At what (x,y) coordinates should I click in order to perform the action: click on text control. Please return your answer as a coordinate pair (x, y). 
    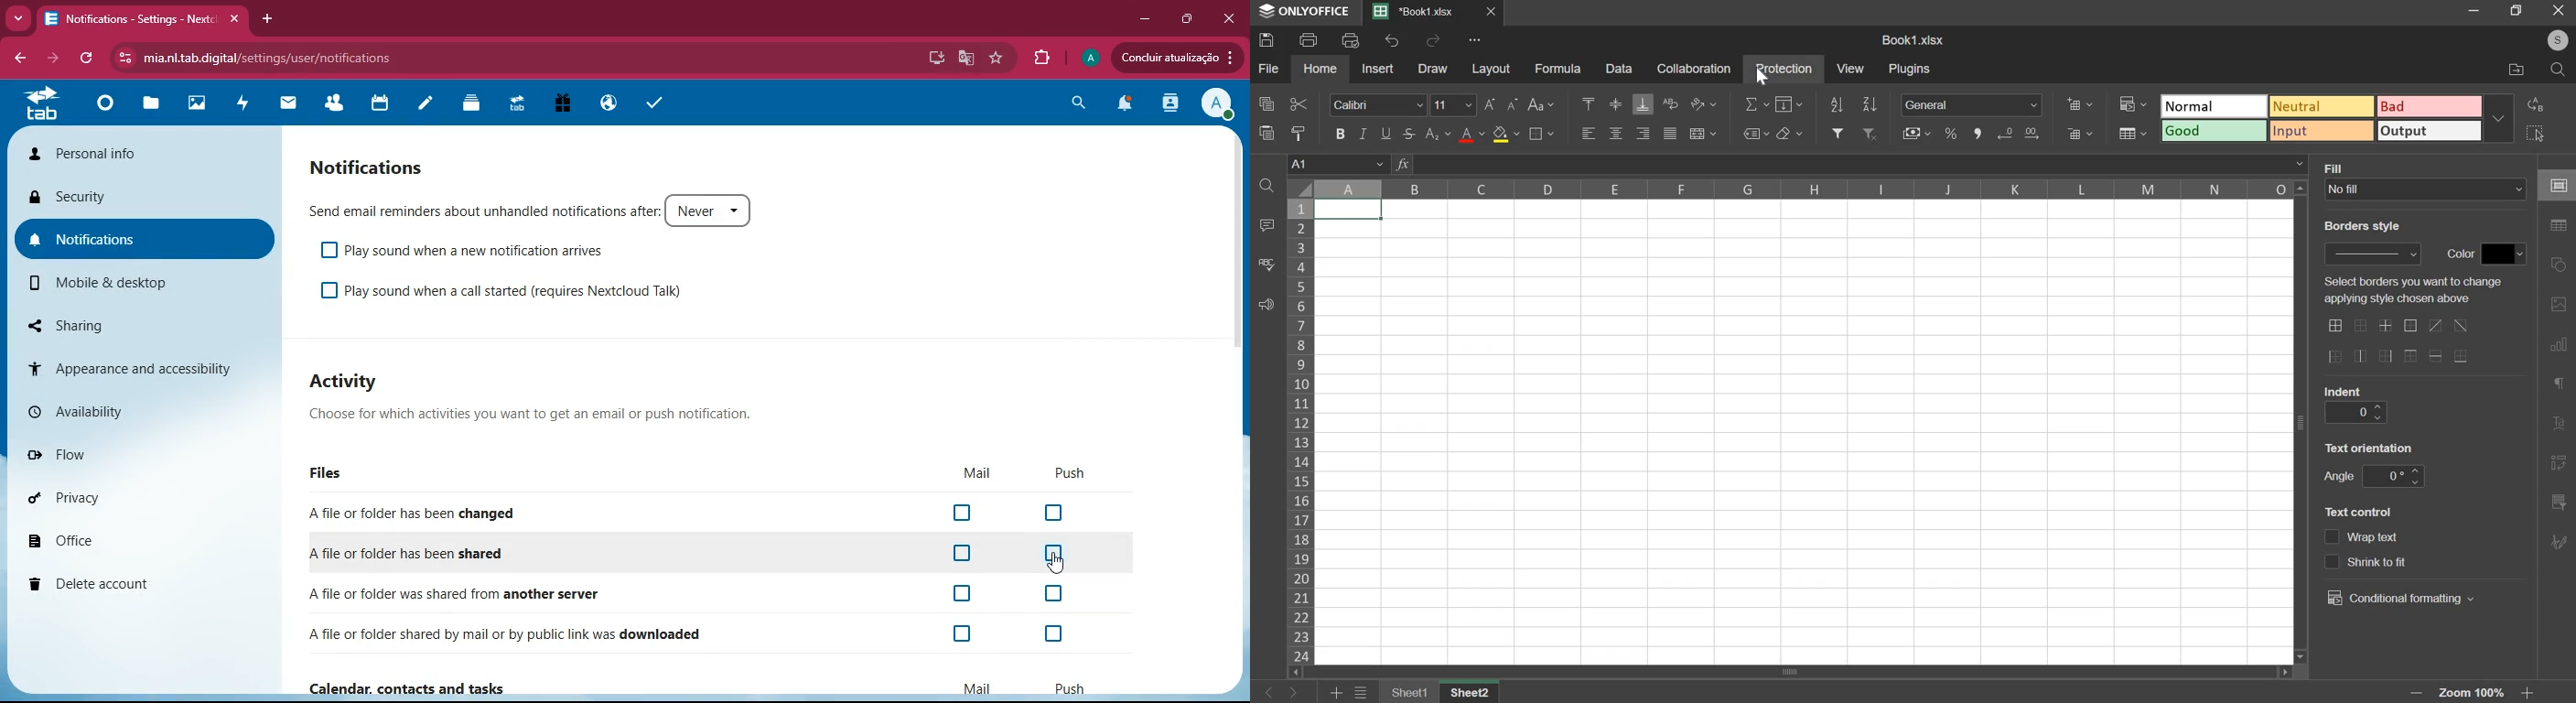
    Looking at the image, I should click on (2362, 511).